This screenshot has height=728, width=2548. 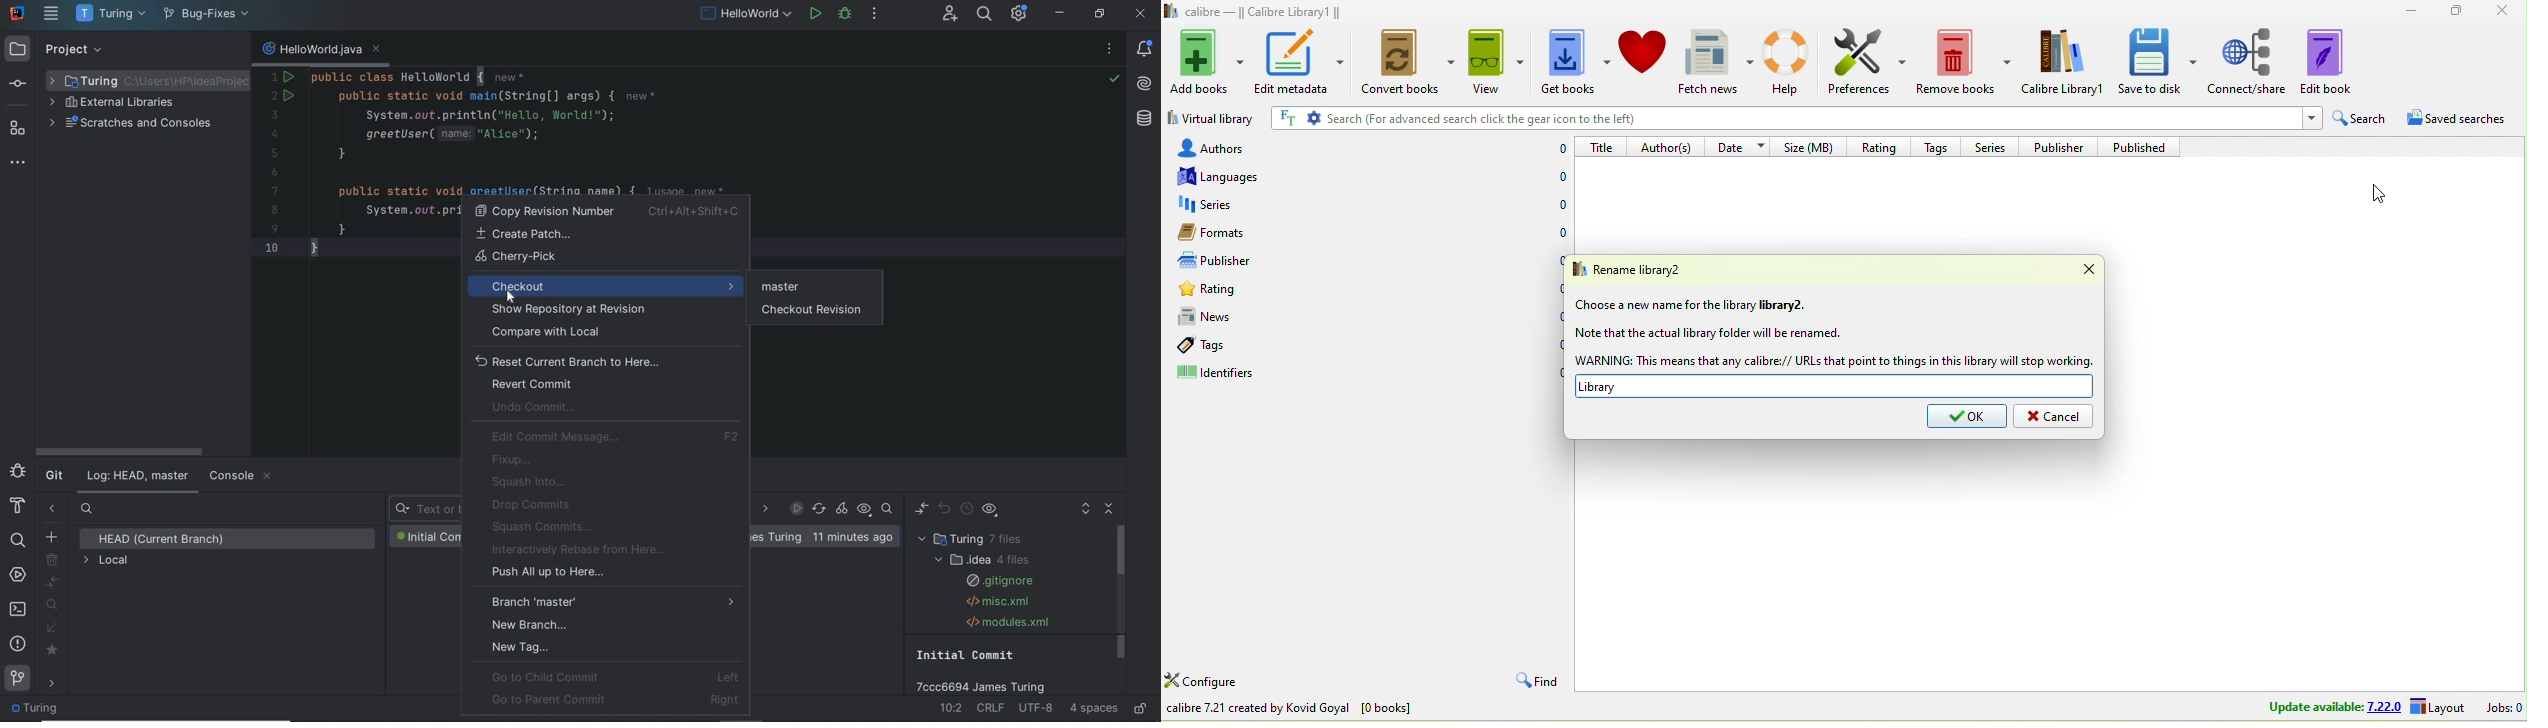 I want to click on ok, so click(x=1967, y=417).